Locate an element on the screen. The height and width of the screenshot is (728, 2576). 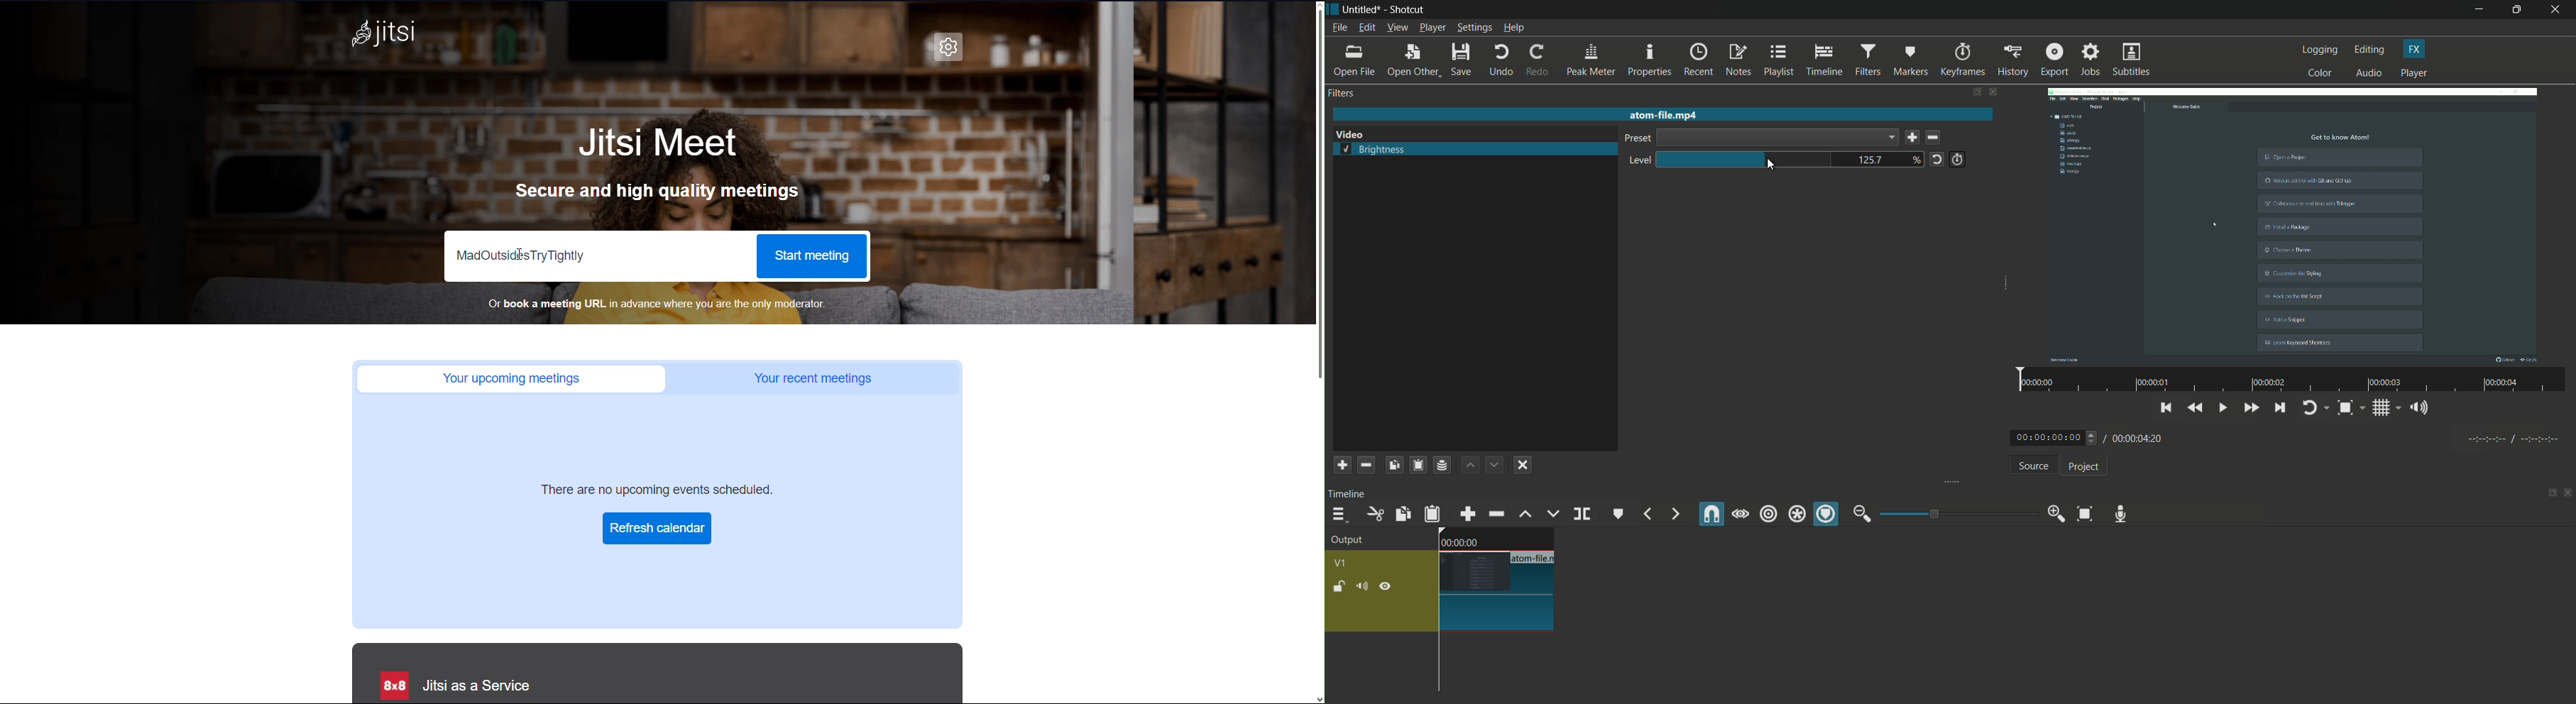
player menu is located at coordinates (1433, 27).